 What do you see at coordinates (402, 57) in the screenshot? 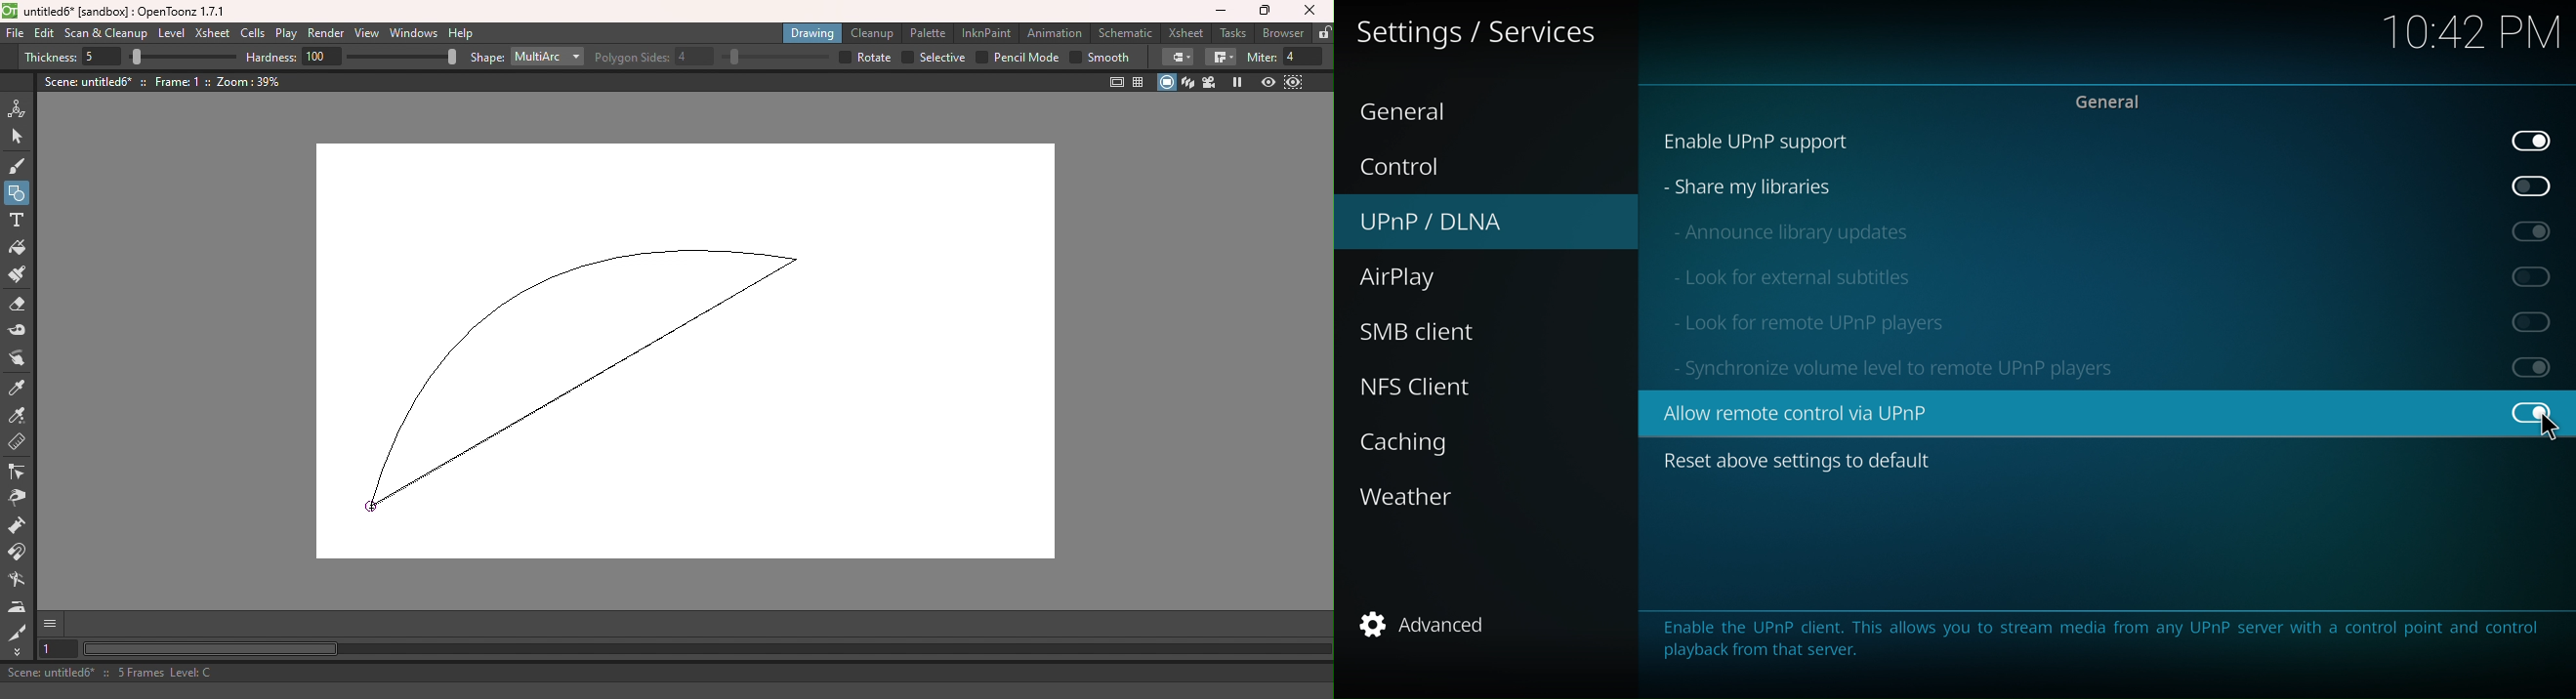
I see `Hardness bar` at bounding box center [402, 57].